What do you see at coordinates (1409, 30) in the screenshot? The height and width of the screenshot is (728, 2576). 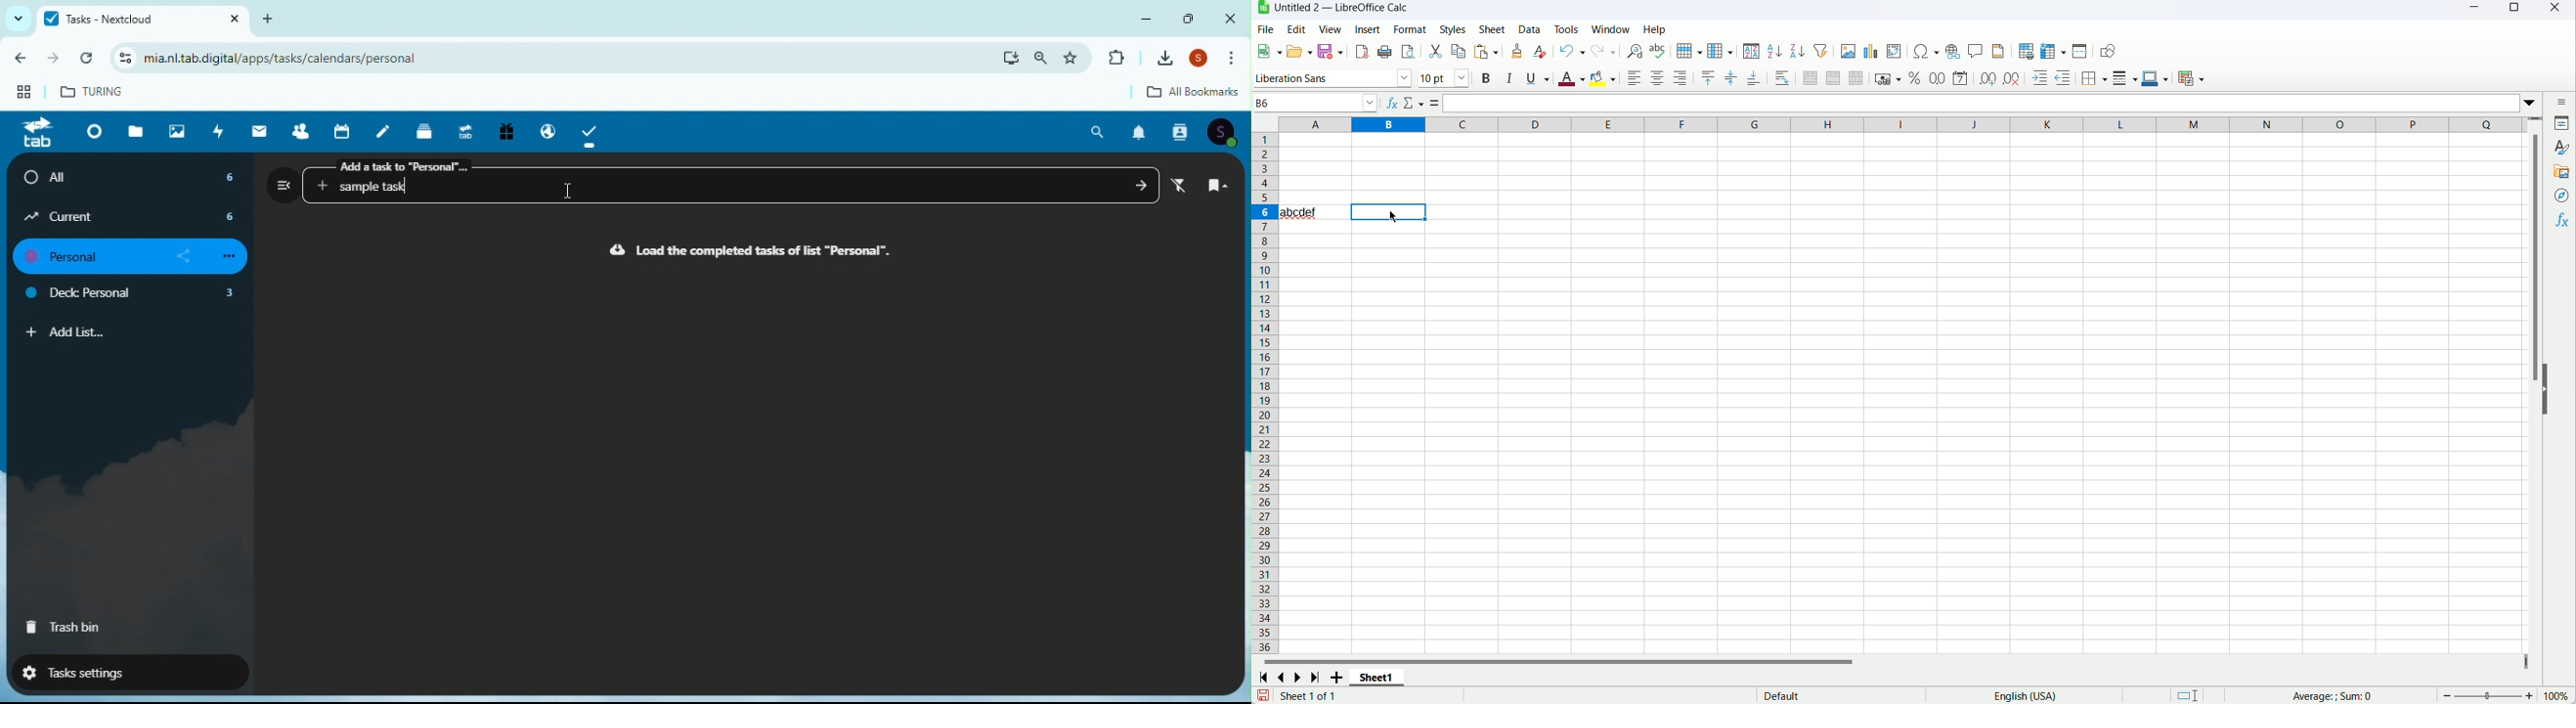 I see `format` at bounding box center [1409, 30].